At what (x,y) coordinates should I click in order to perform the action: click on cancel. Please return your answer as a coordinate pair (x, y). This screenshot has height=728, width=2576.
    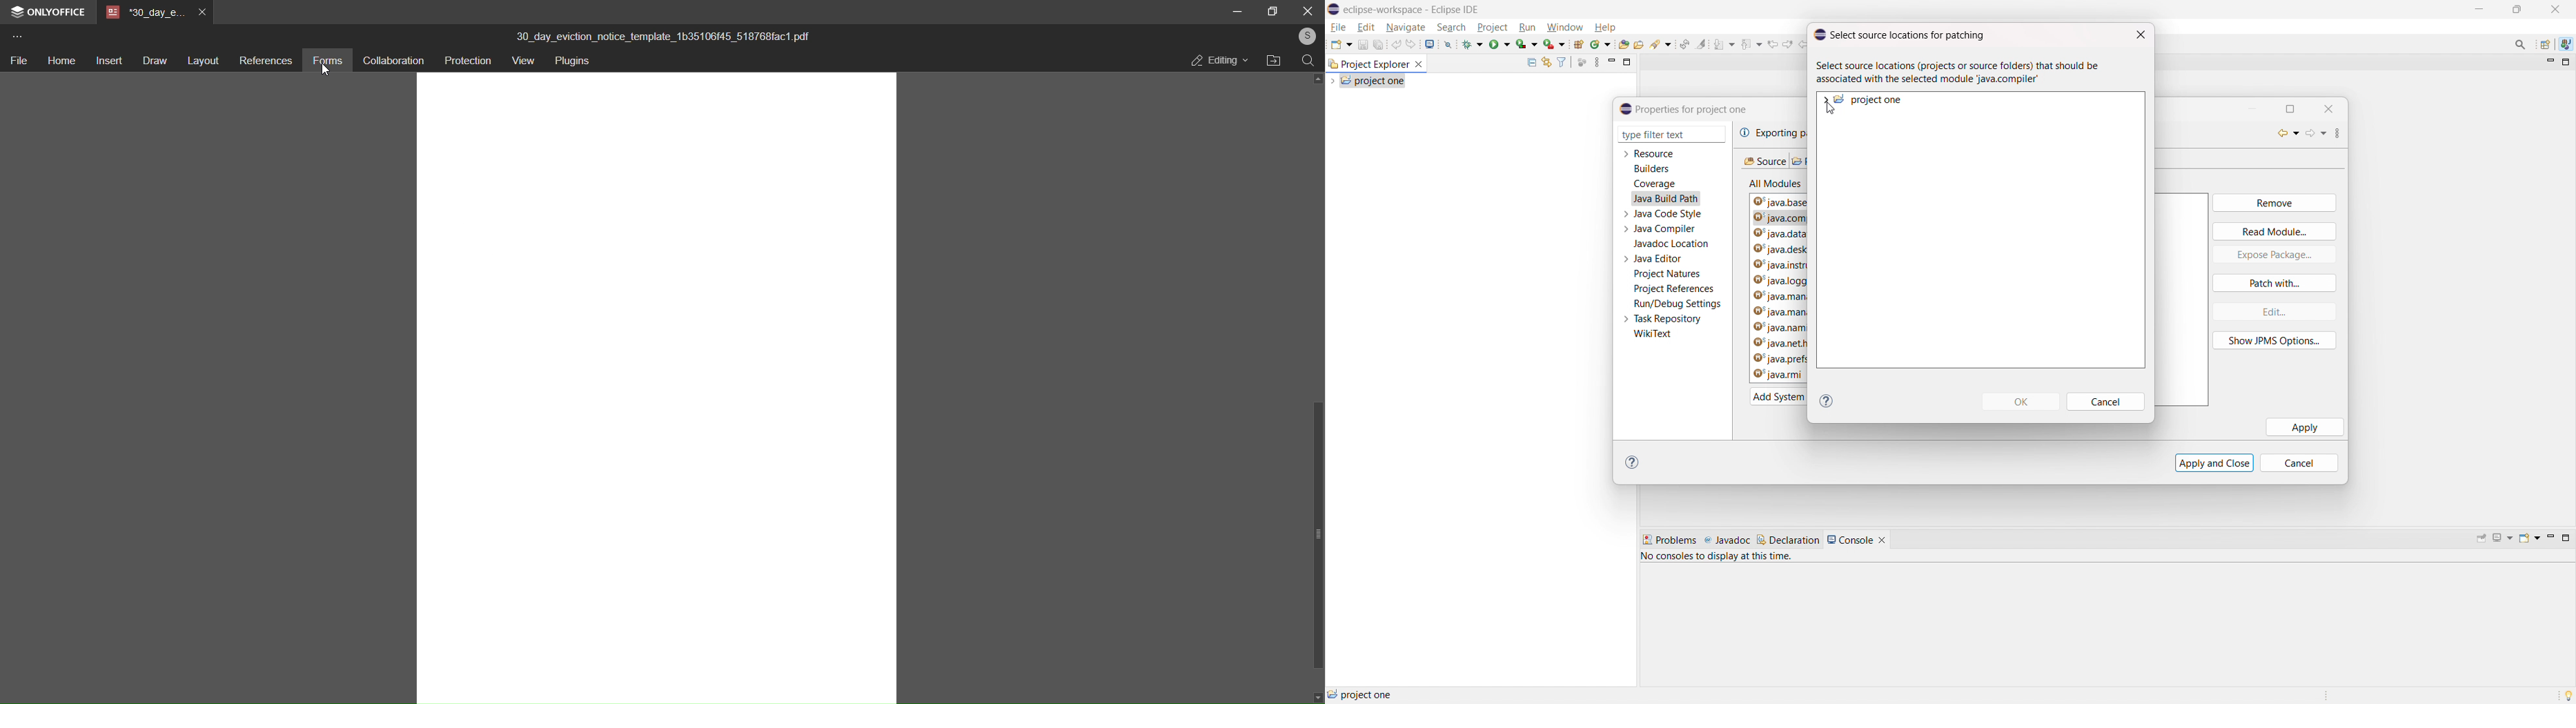
    Looking at the image, I should click on (2107, 402).